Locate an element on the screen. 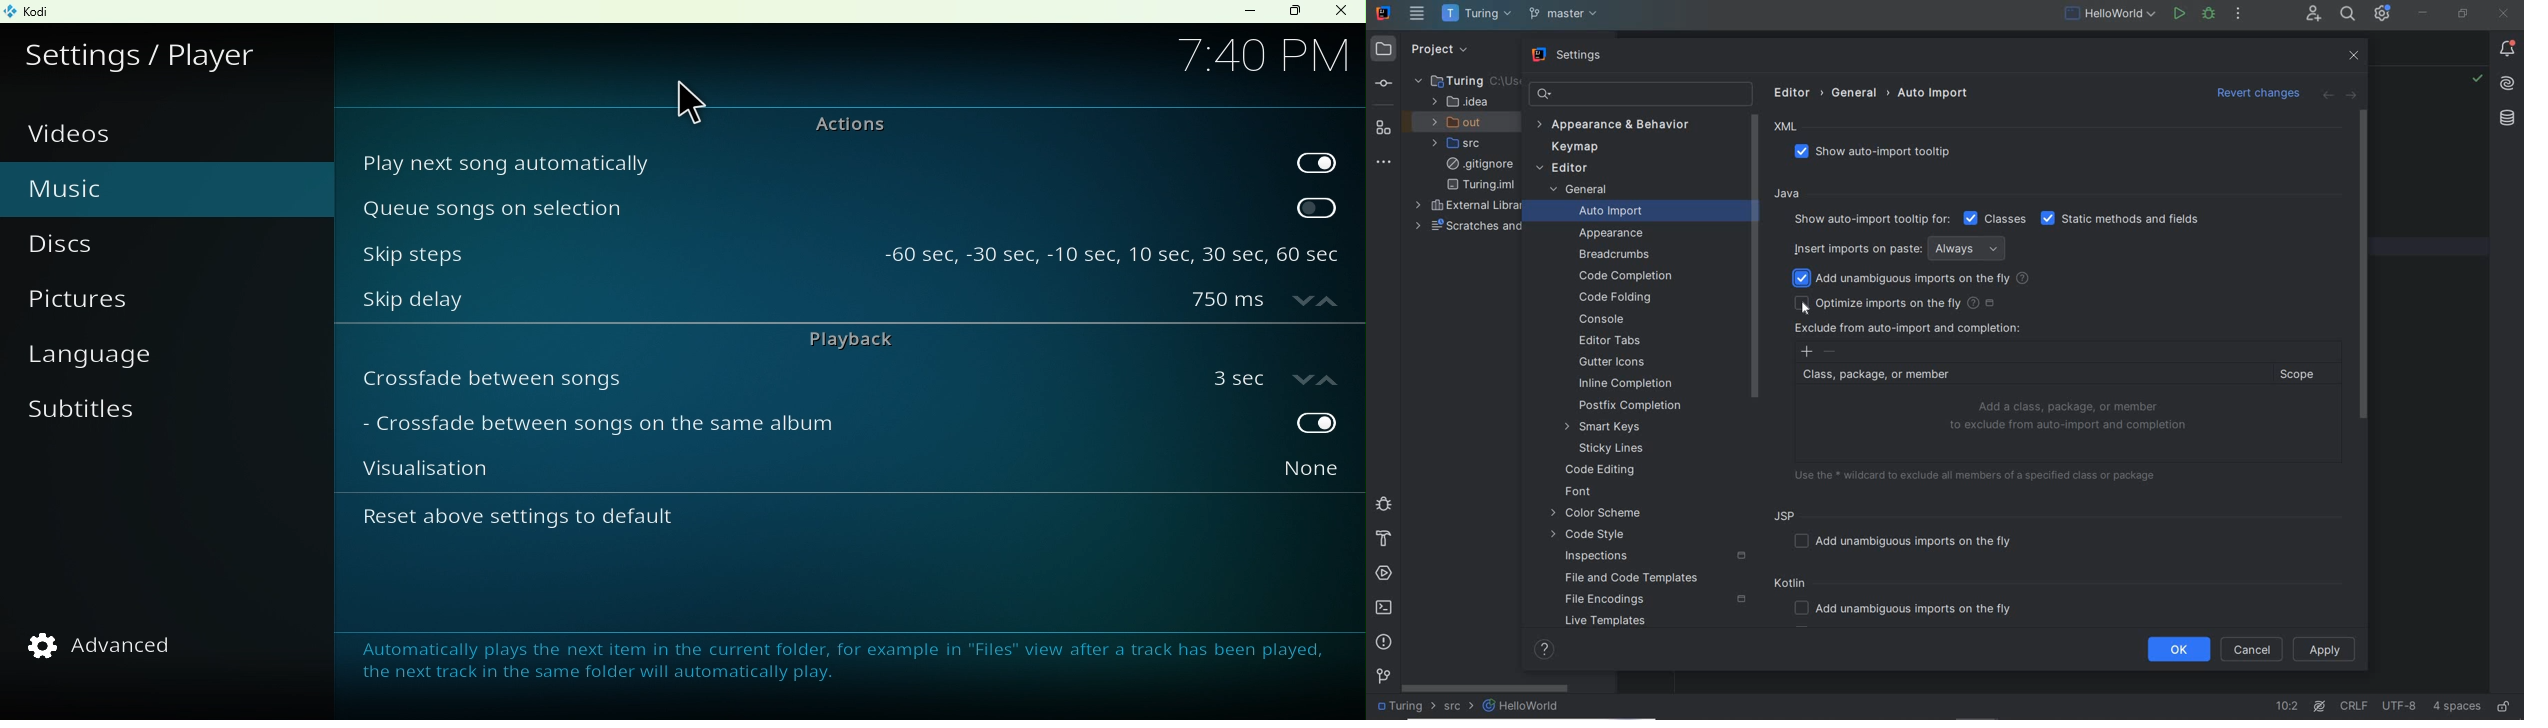 This screenshot has width=2548, height=728. toggle is located at coordinates (1318, 207).